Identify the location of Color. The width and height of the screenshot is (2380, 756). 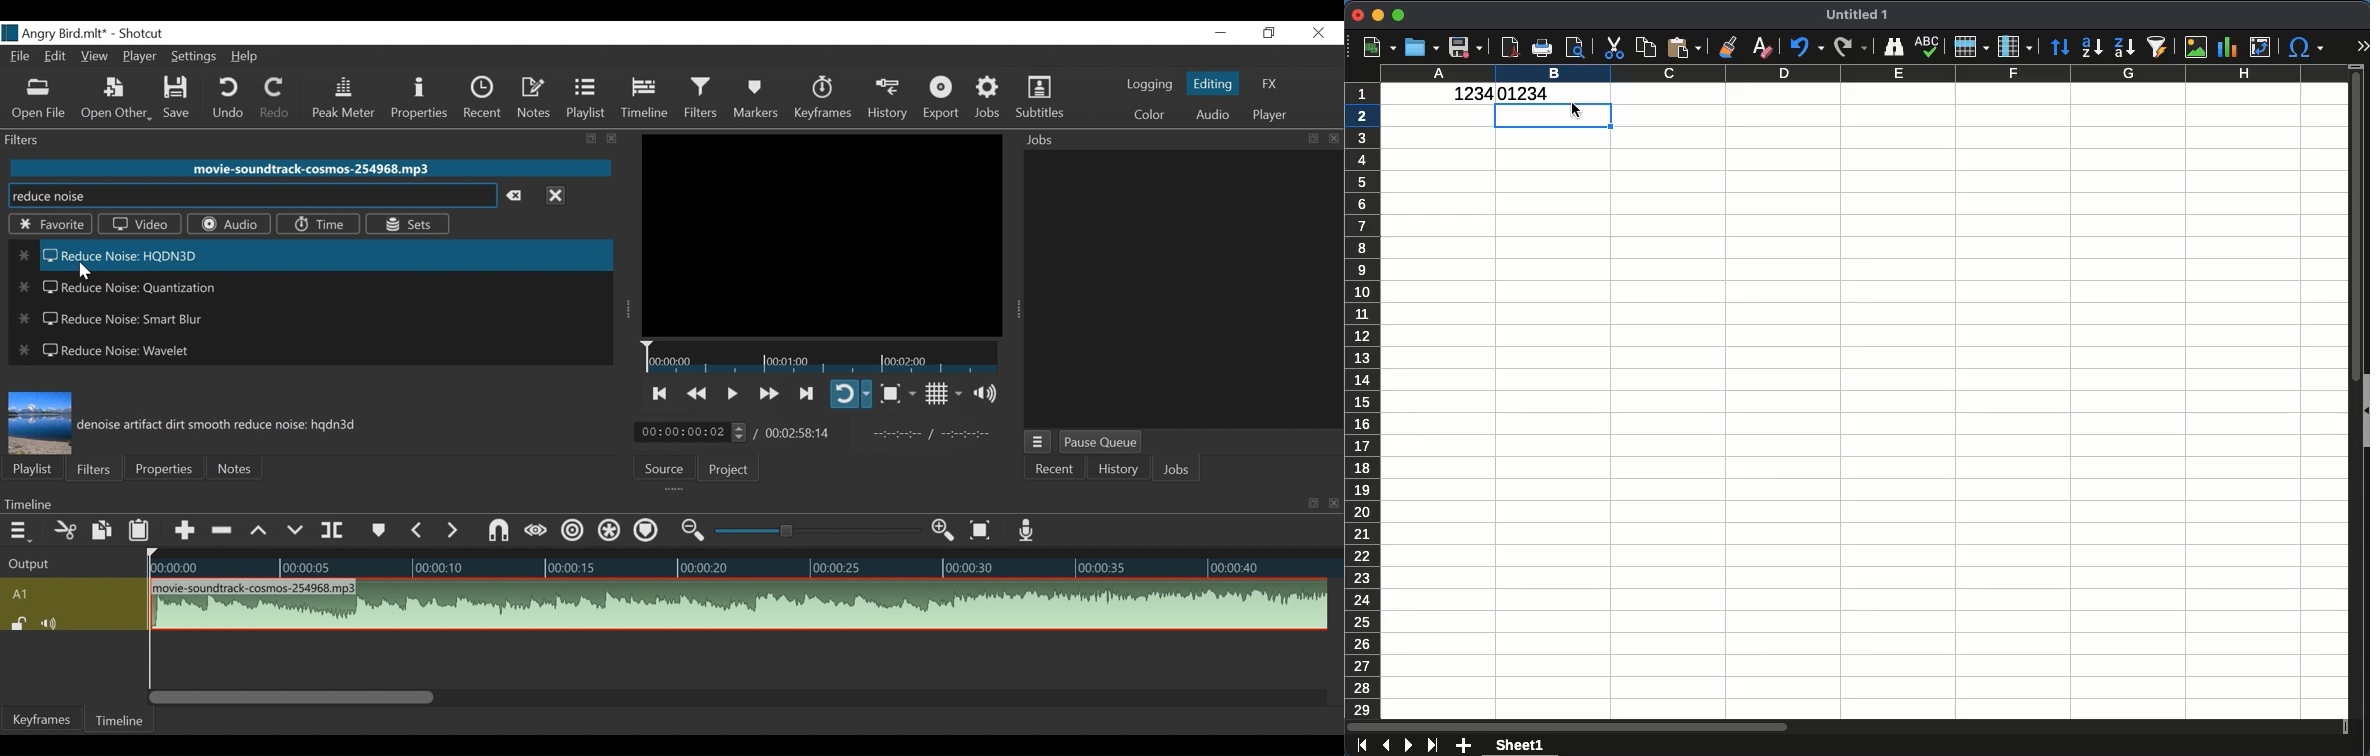
(1149, 115).